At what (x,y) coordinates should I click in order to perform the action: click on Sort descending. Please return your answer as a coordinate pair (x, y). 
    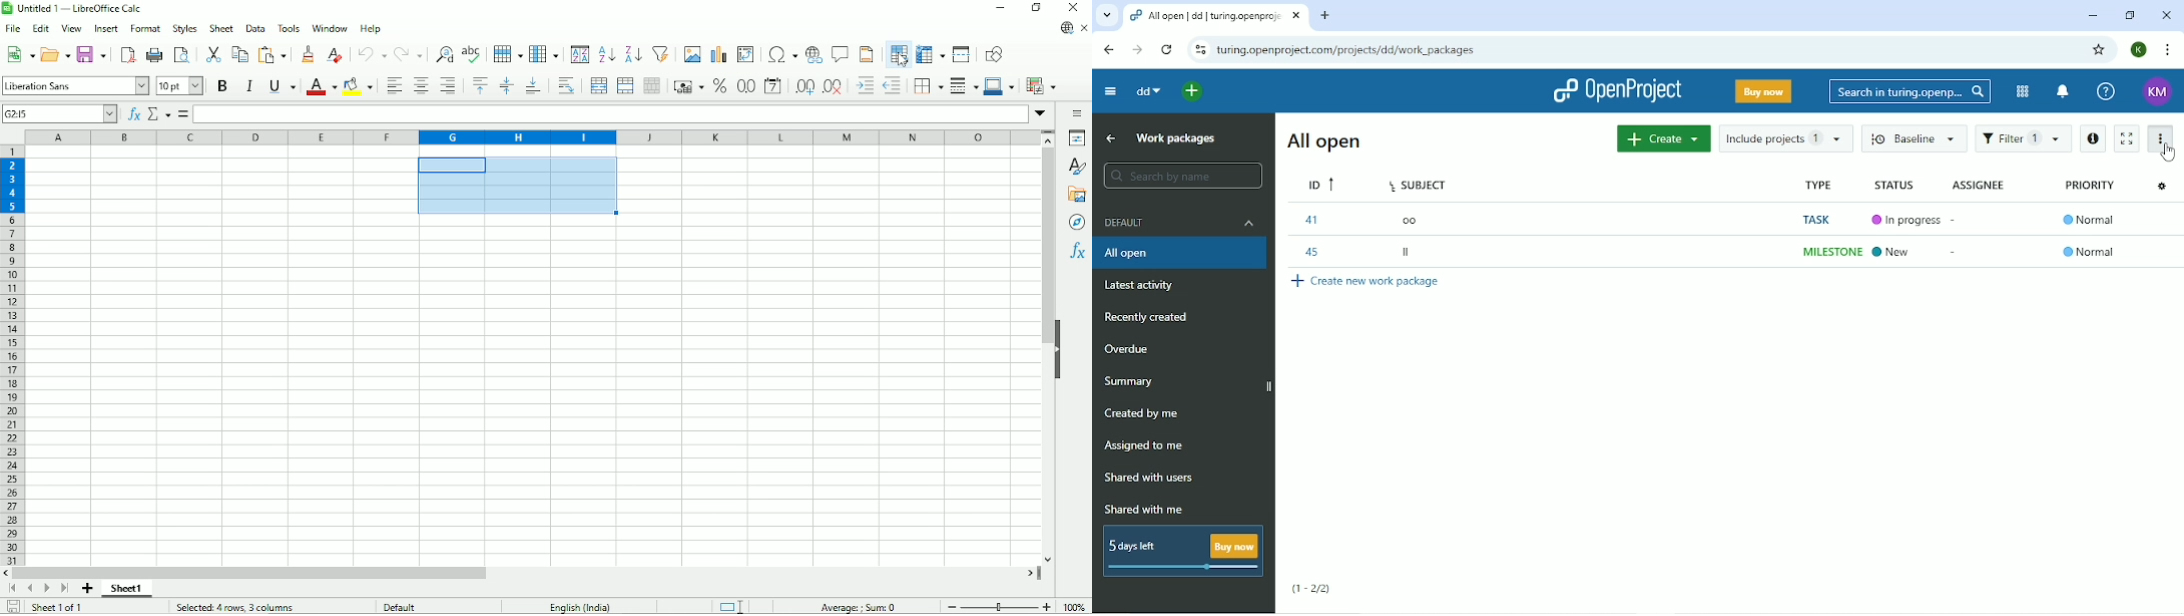
    Looking at the image, I should click on (631, 53).